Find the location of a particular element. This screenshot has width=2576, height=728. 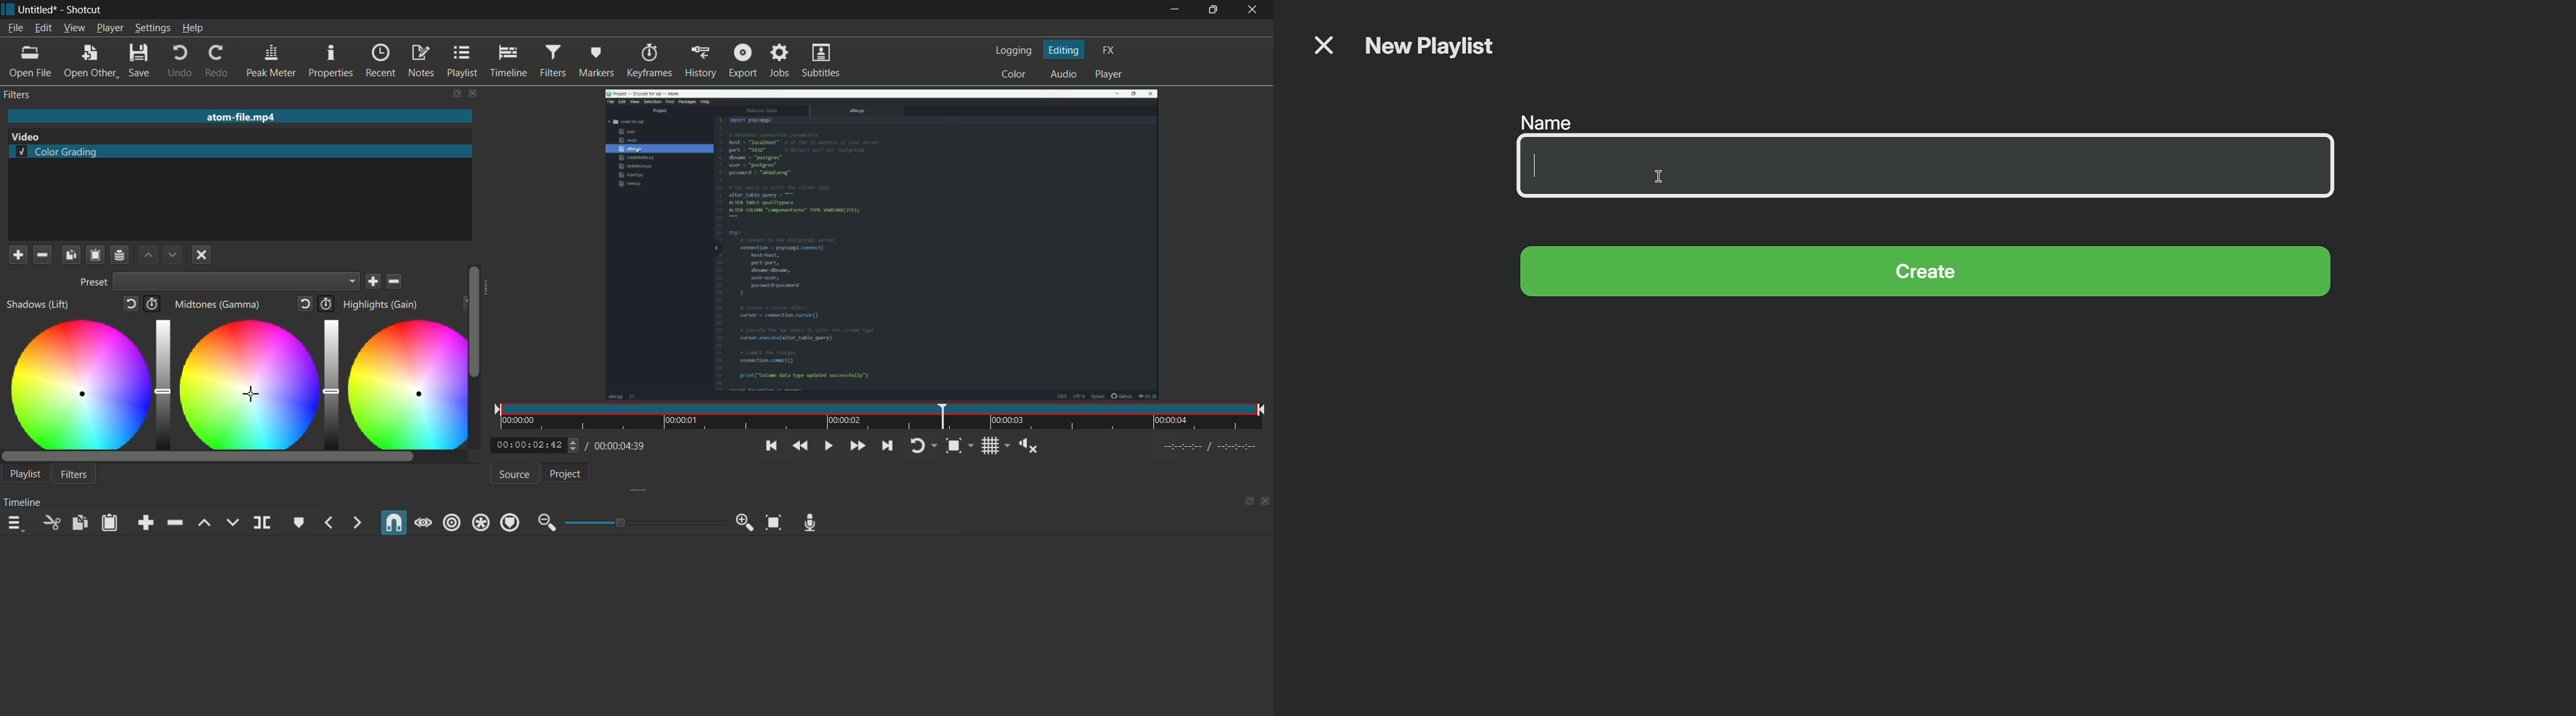

quickly play forward is located at coordinates (858, 446).